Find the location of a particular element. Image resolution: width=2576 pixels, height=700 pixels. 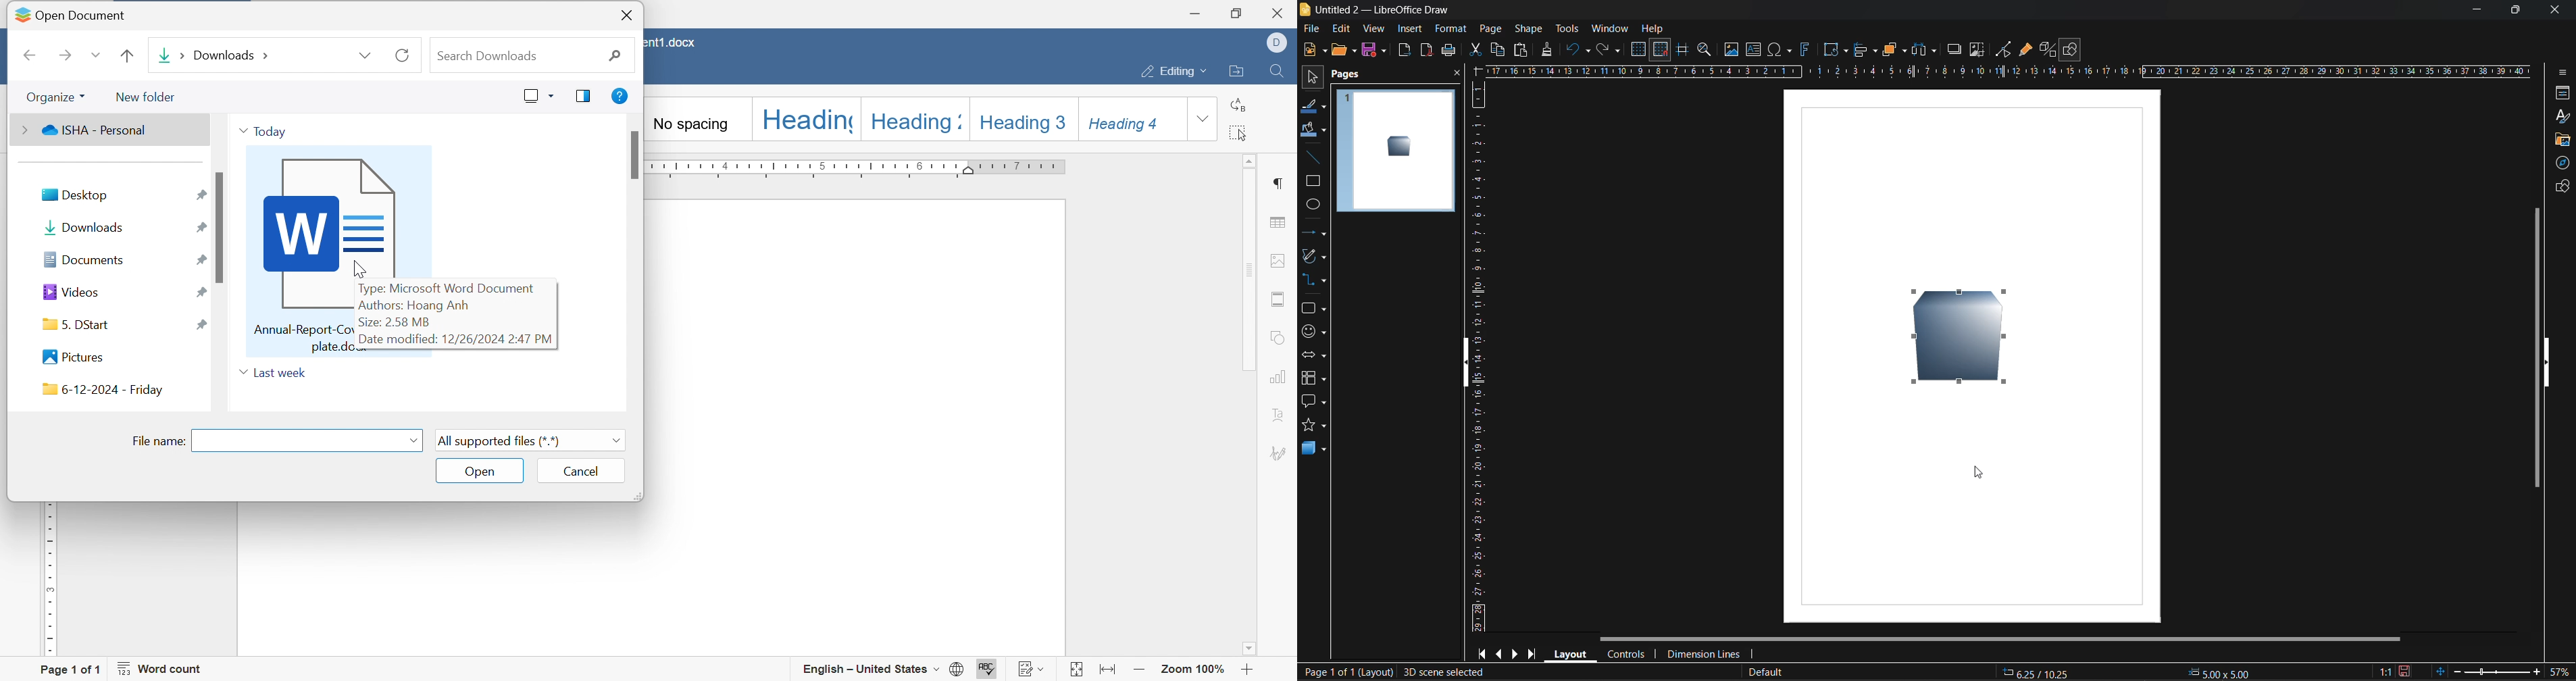

dell is located at coordinates (1278, 44).